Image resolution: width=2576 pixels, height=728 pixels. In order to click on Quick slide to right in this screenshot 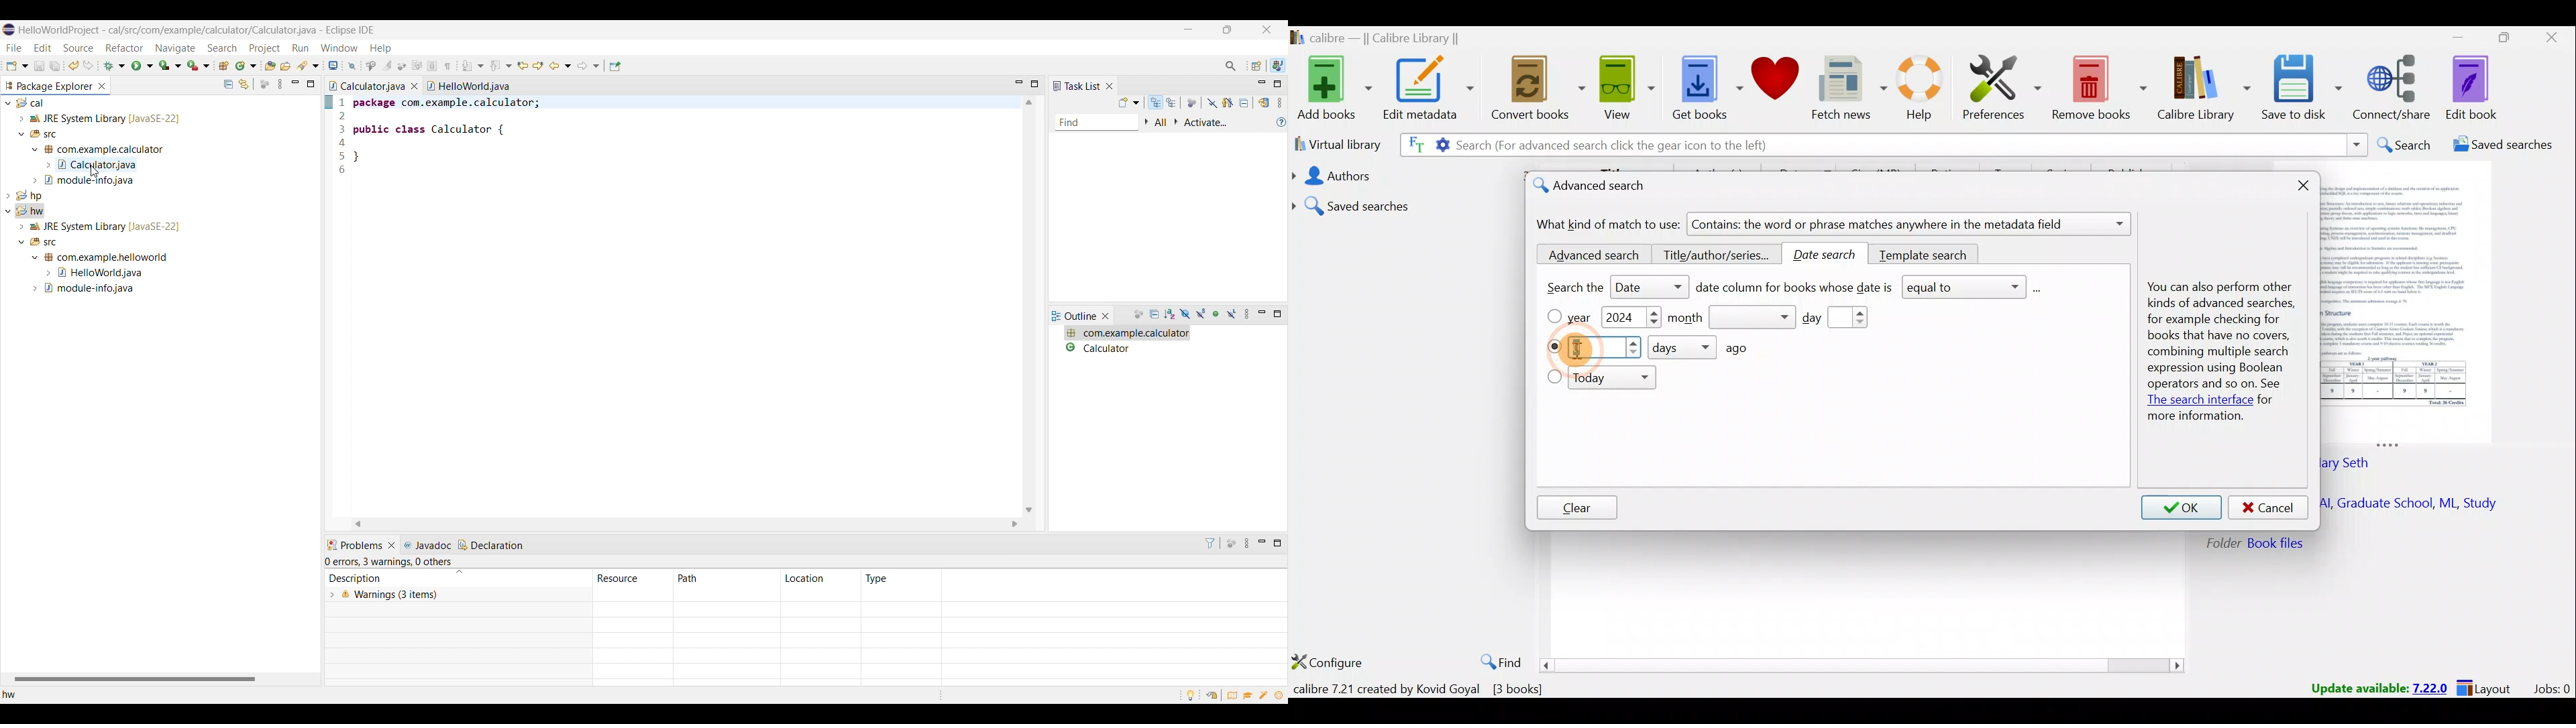, I will do `click(1015, 524)`.